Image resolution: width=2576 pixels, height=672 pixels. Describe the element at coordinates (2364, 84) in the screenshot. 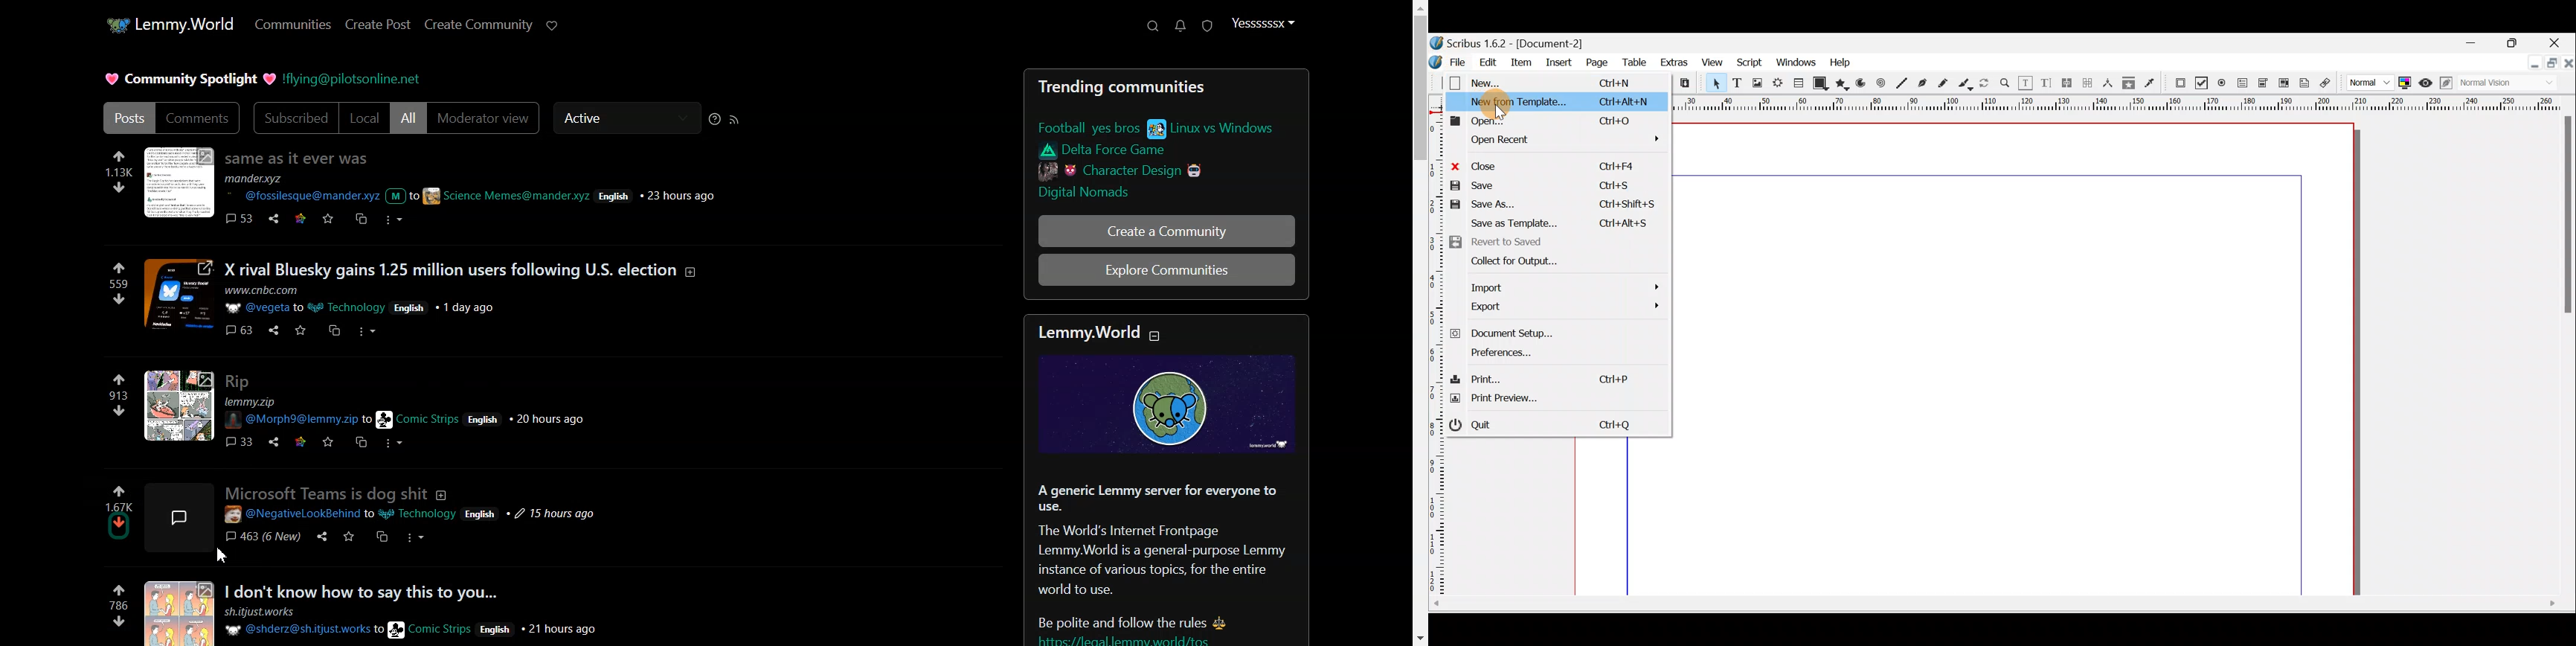

I see `Image preview quality` at that location.